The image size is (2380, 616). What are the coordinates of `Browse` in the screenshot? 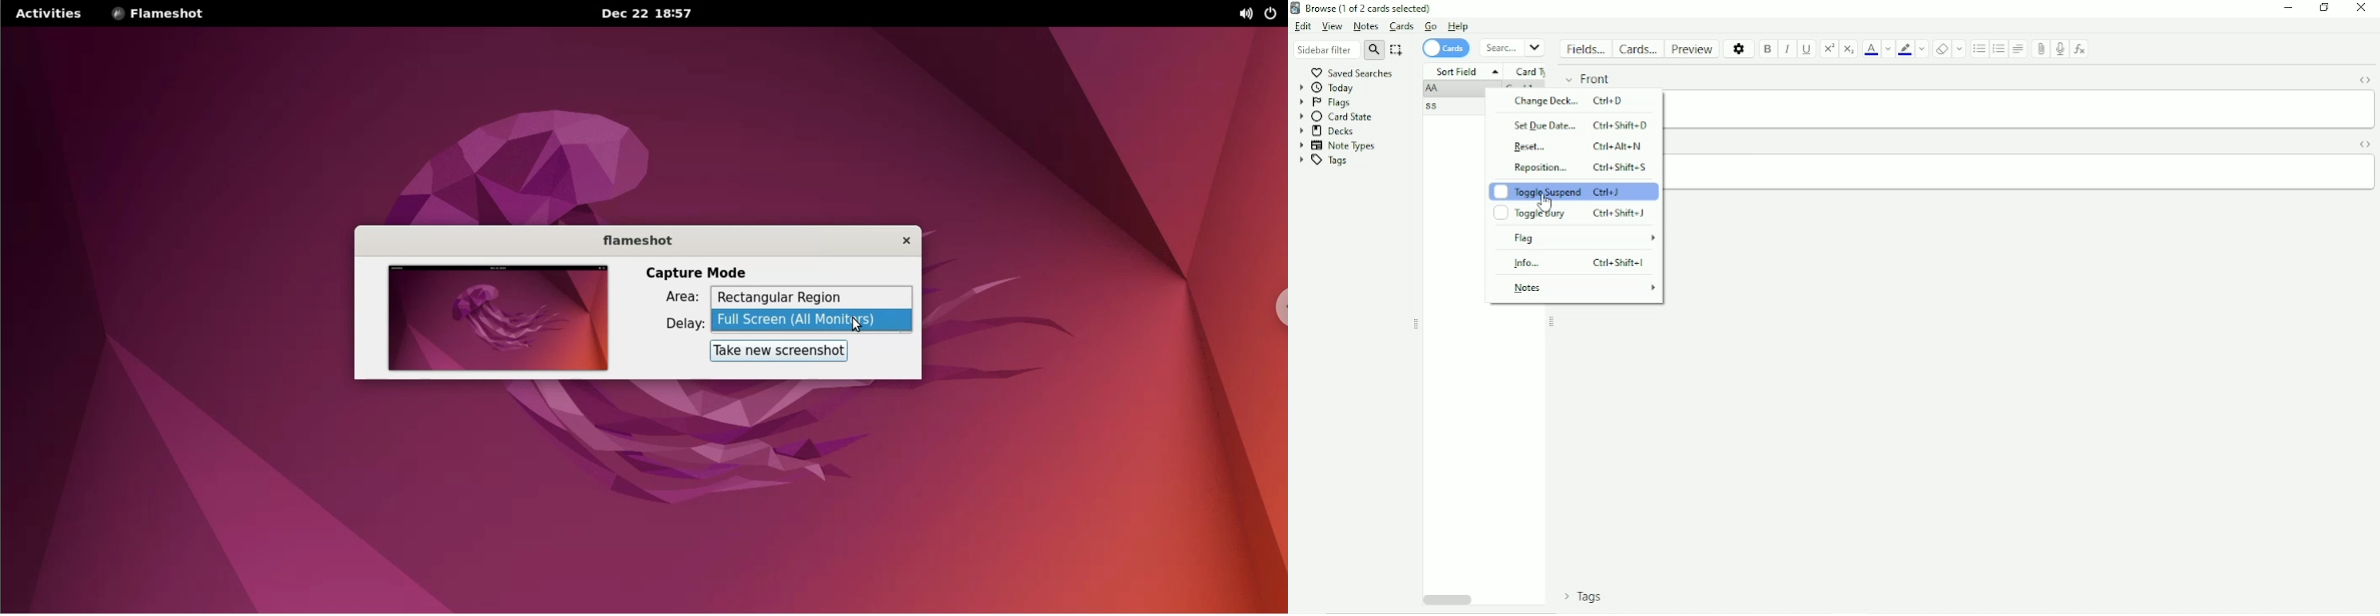 It's located at (1365, 9).